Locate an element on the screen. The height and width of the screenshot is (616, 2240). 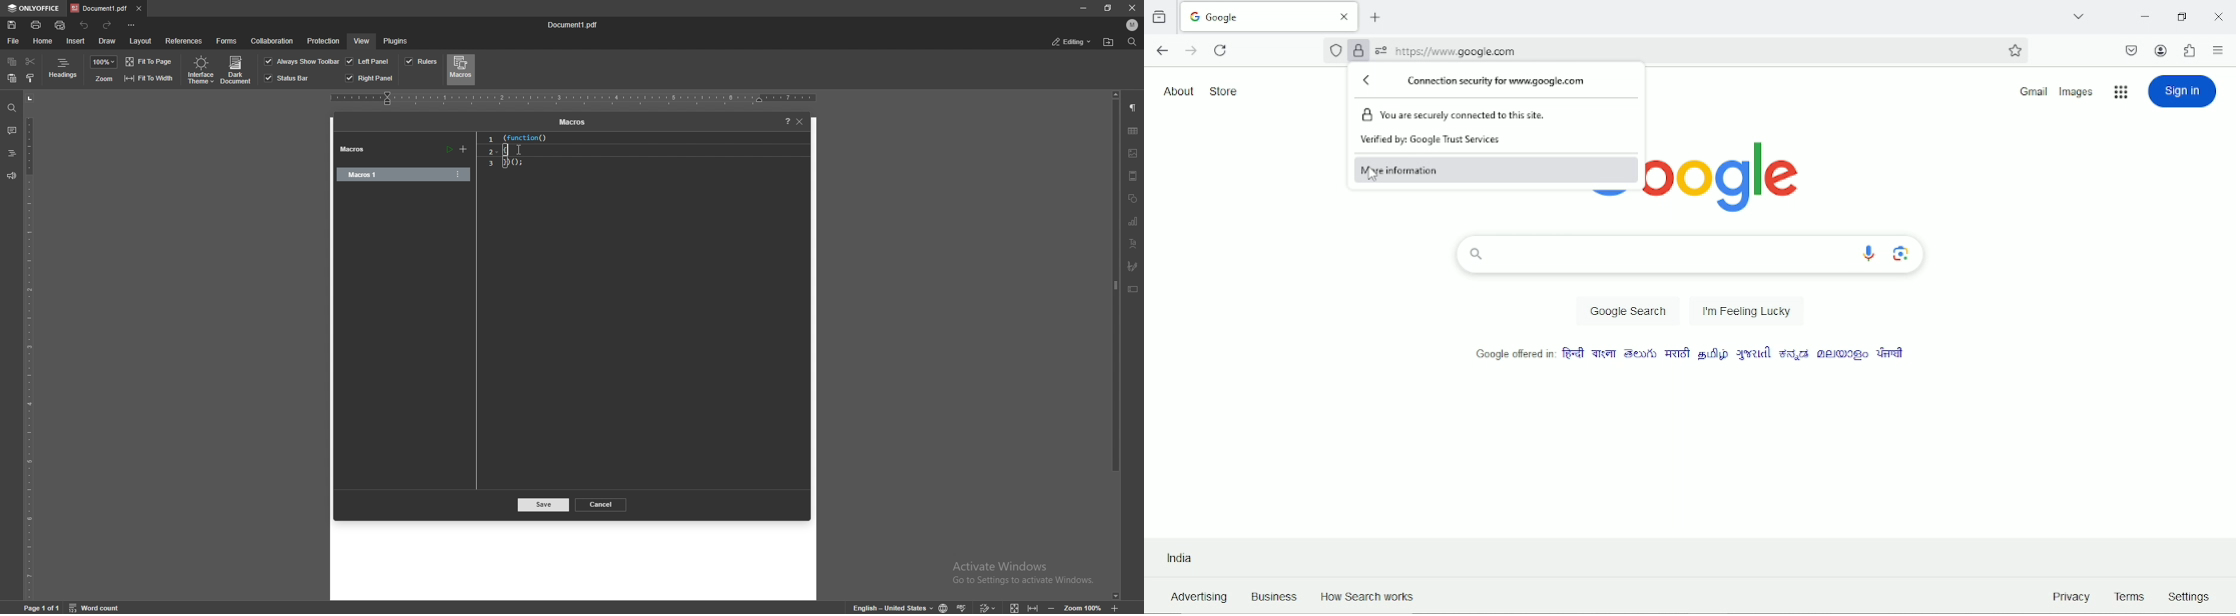
comment is located at coordinates (11, 131).